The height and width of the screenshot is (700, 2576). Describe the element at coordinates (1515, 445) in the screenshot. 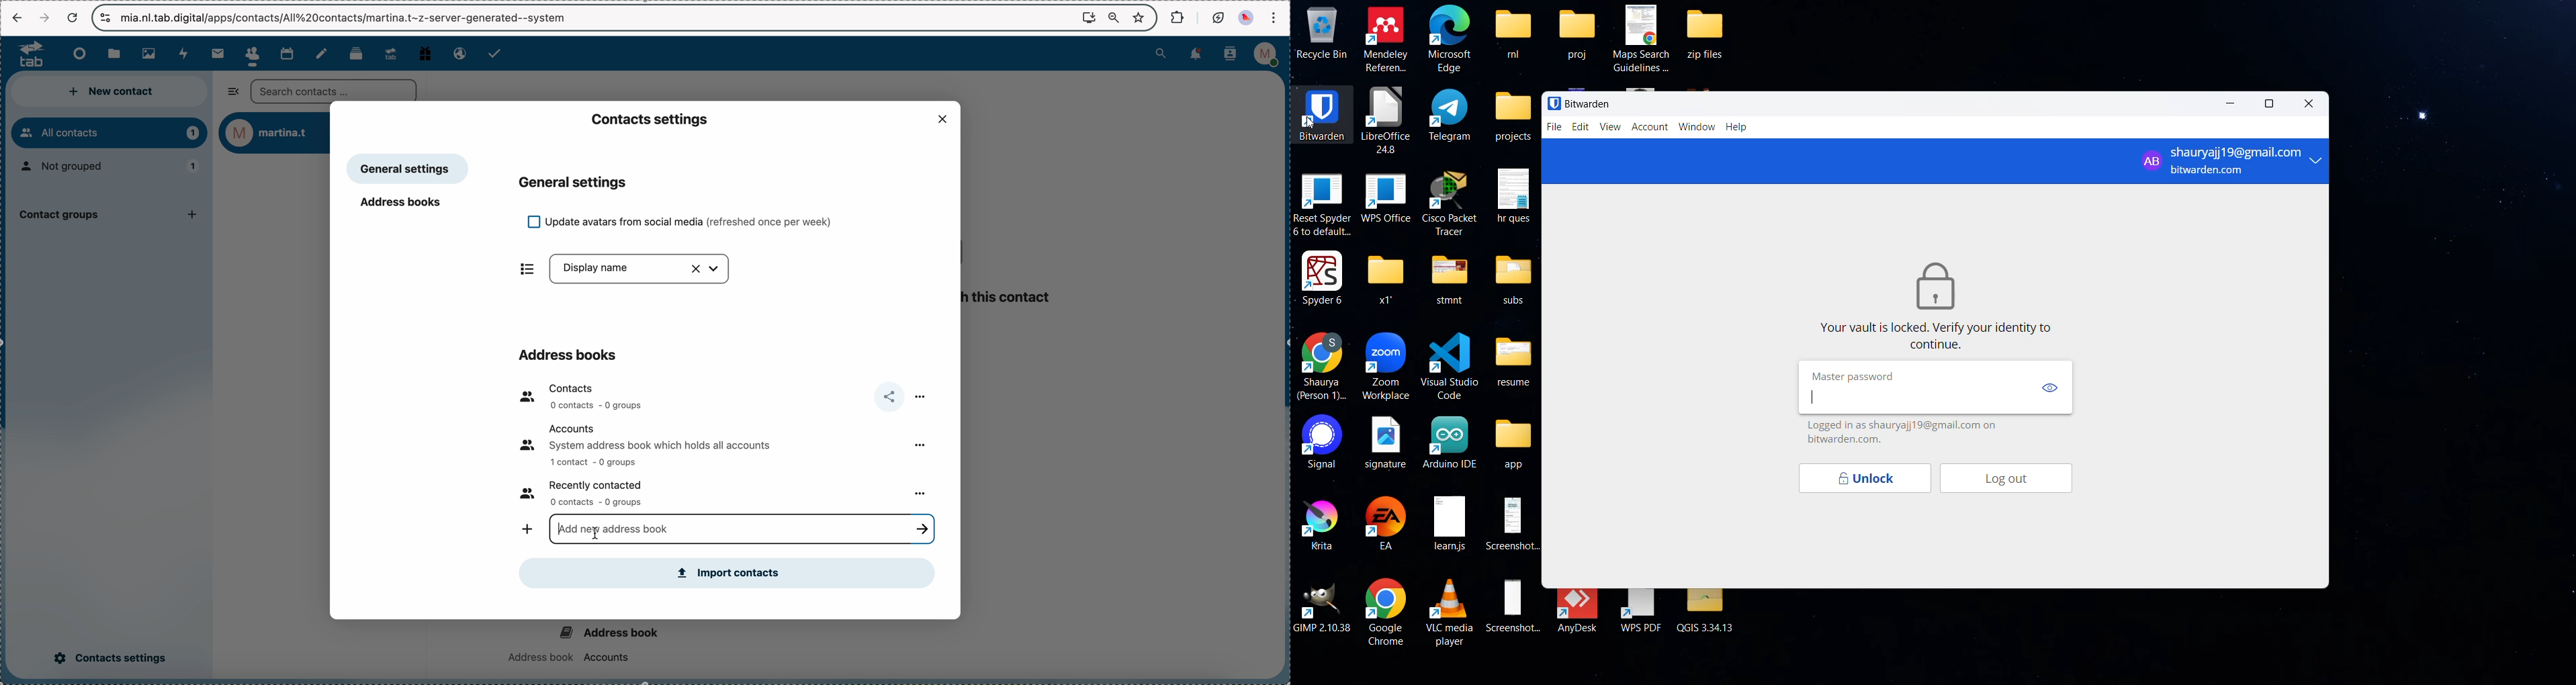

I see `app` at that location.